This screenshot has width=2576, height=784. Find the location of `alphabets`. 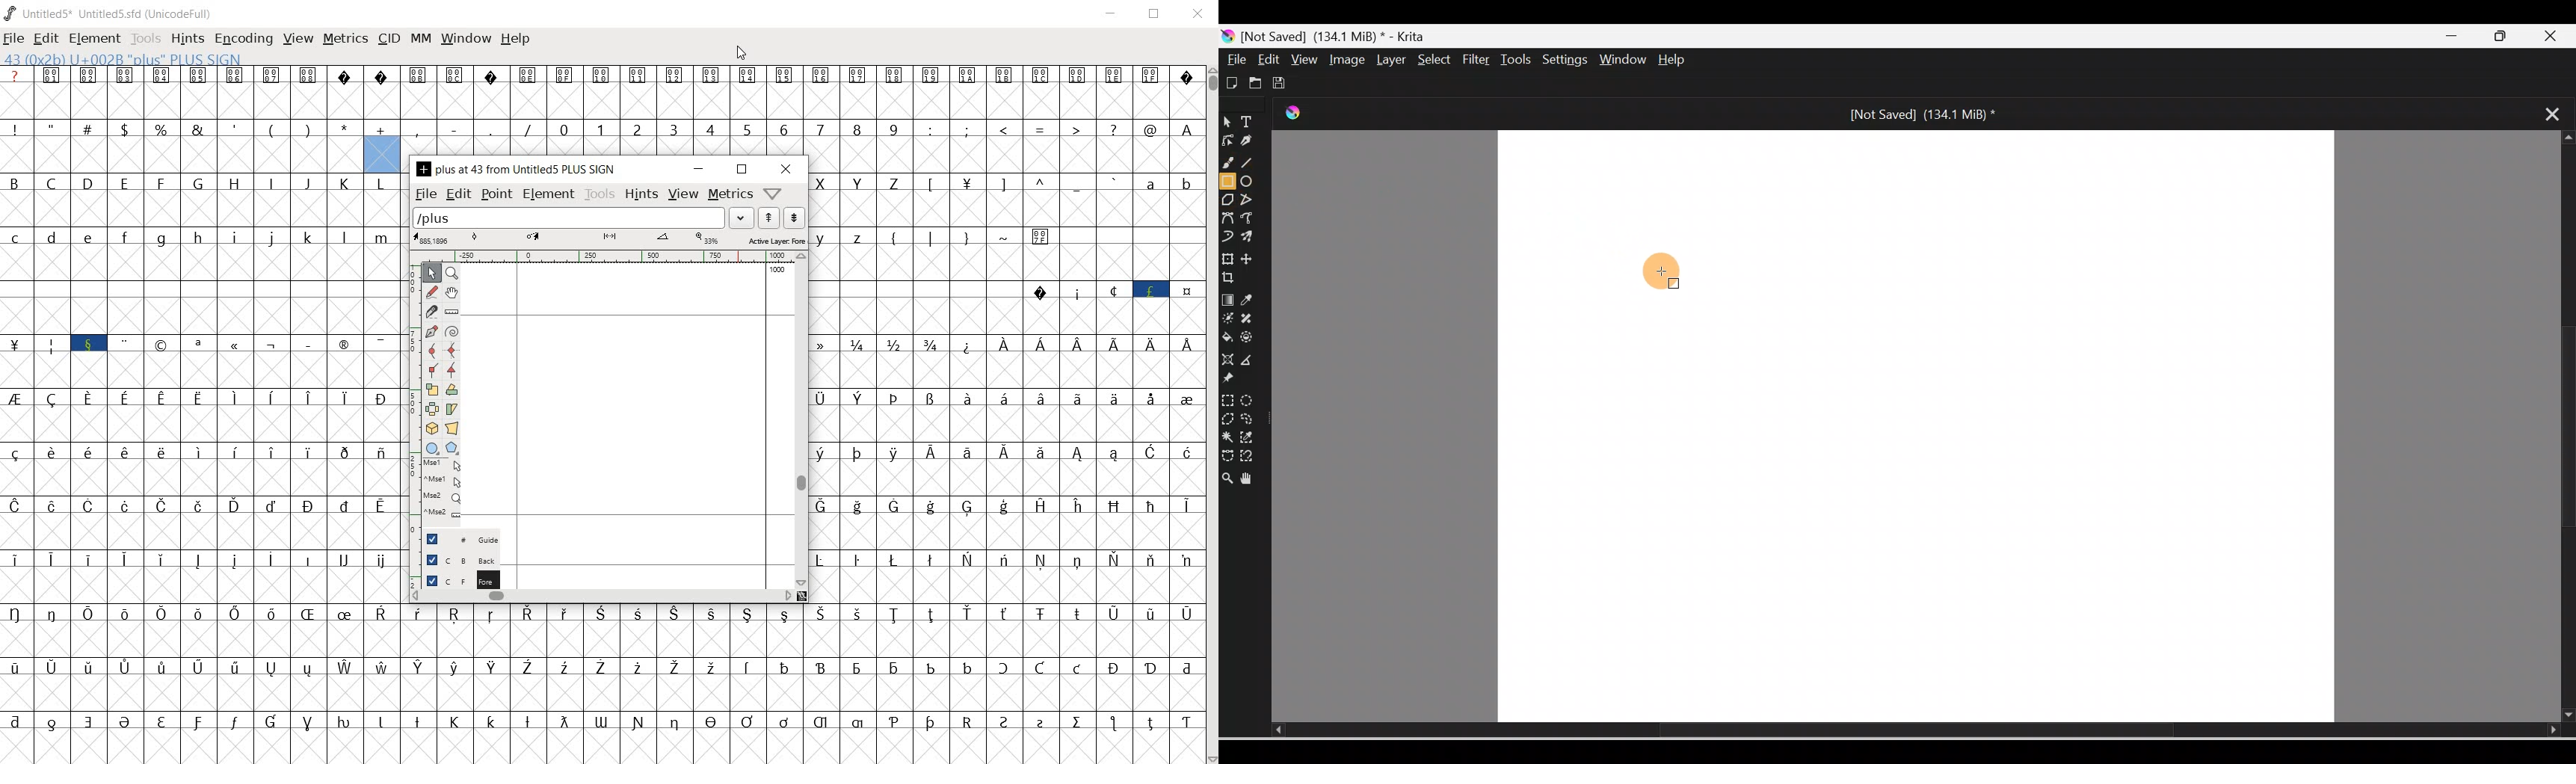

alphabets is located at coordinates (861, 201).